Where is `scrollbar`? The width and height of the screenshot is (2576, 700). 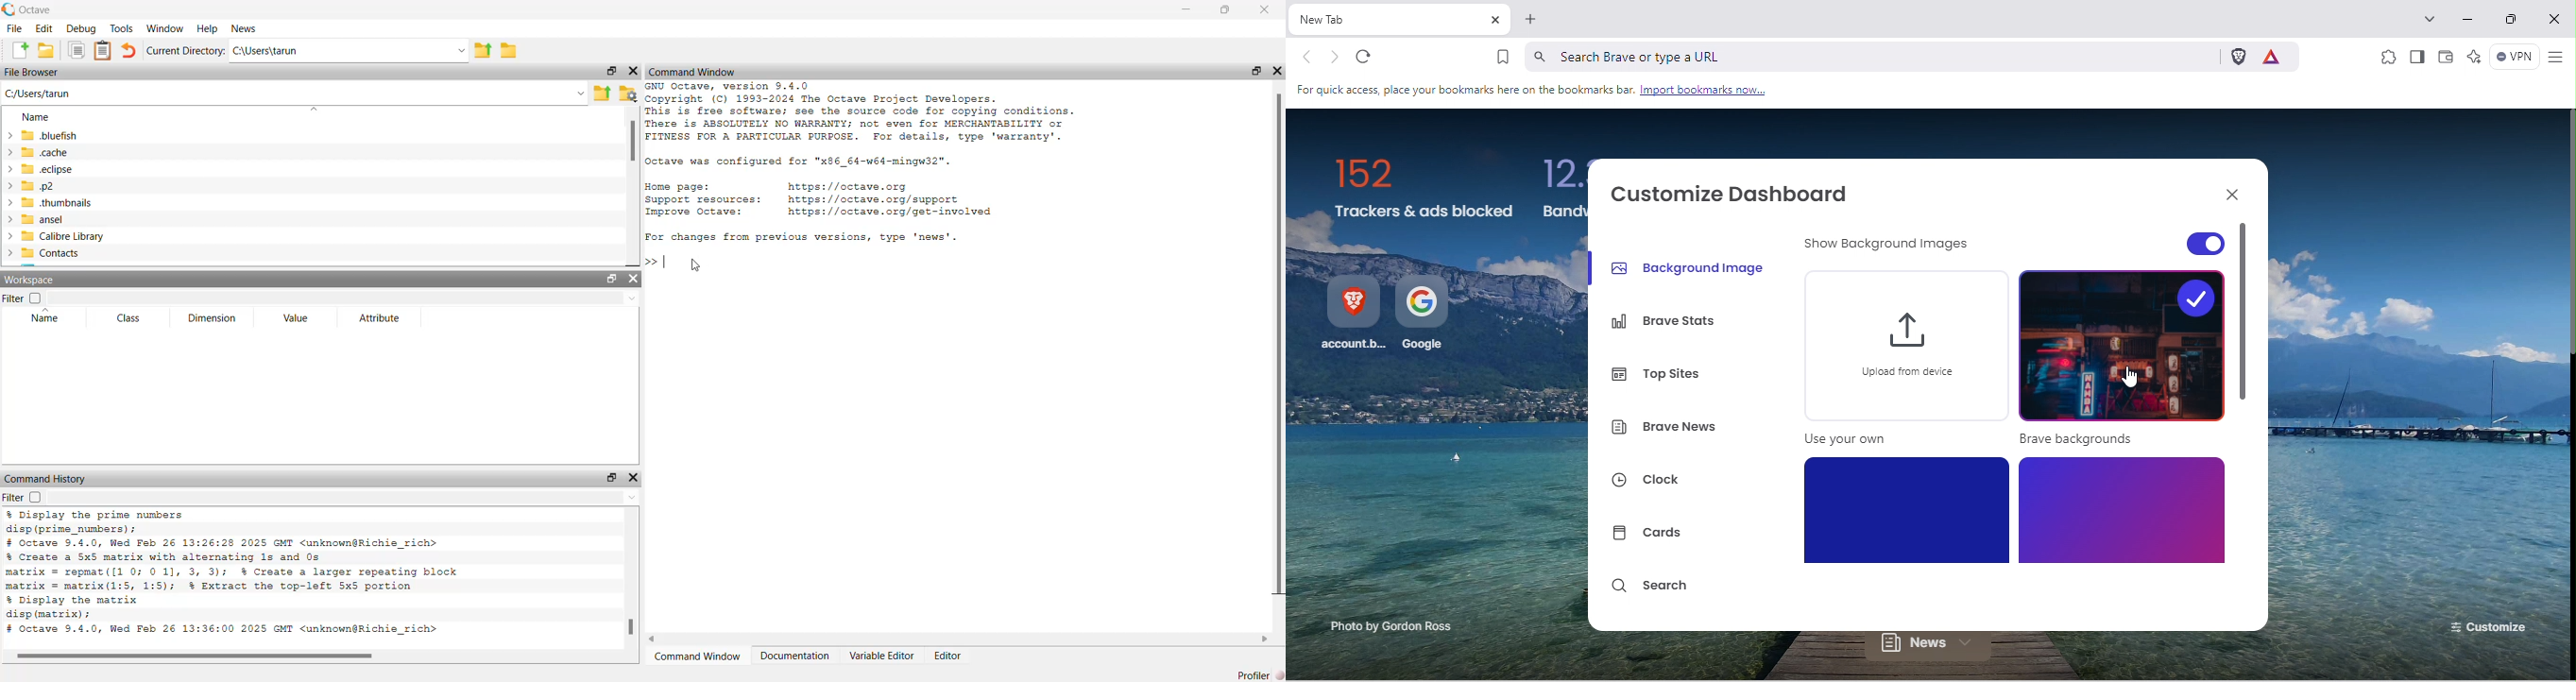 scrollbar is located at coordinates (630, 629).